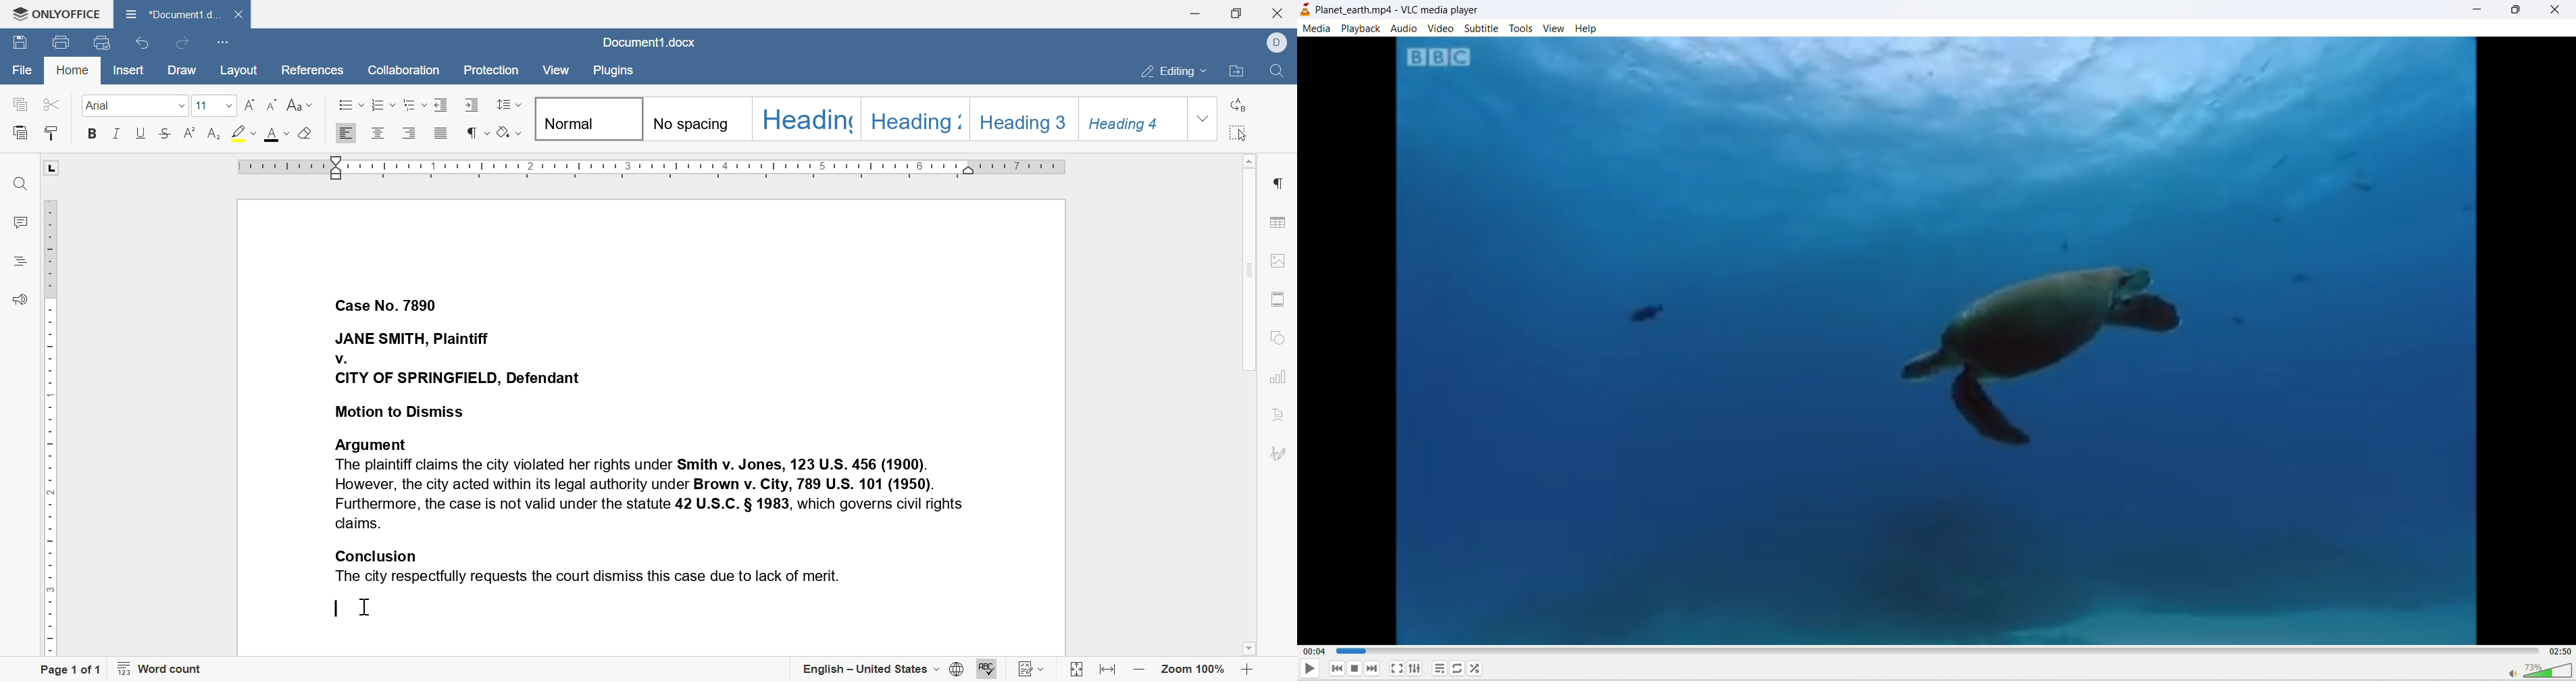  What do you see at coordinates (183, 44) in the screenshot?
I see `redo` at bounding box center [183, 44].